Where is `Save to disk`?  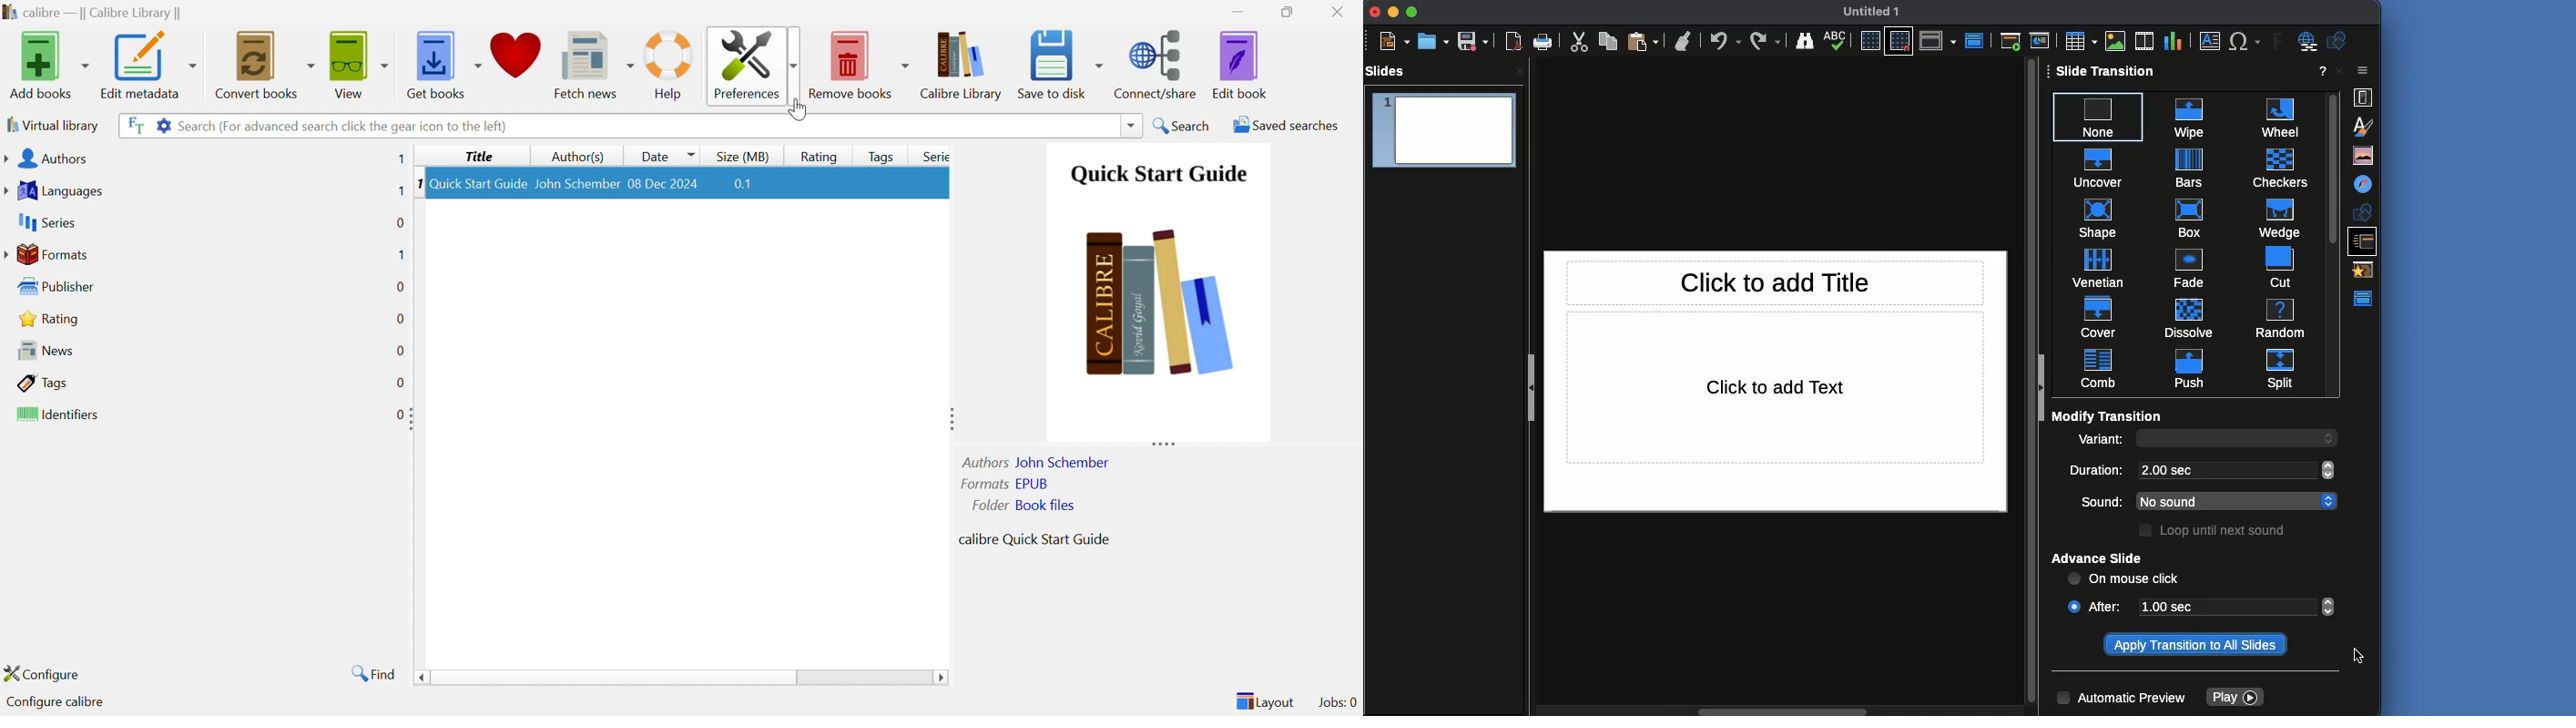 Save to disk is located at coordinates (1059, 60).